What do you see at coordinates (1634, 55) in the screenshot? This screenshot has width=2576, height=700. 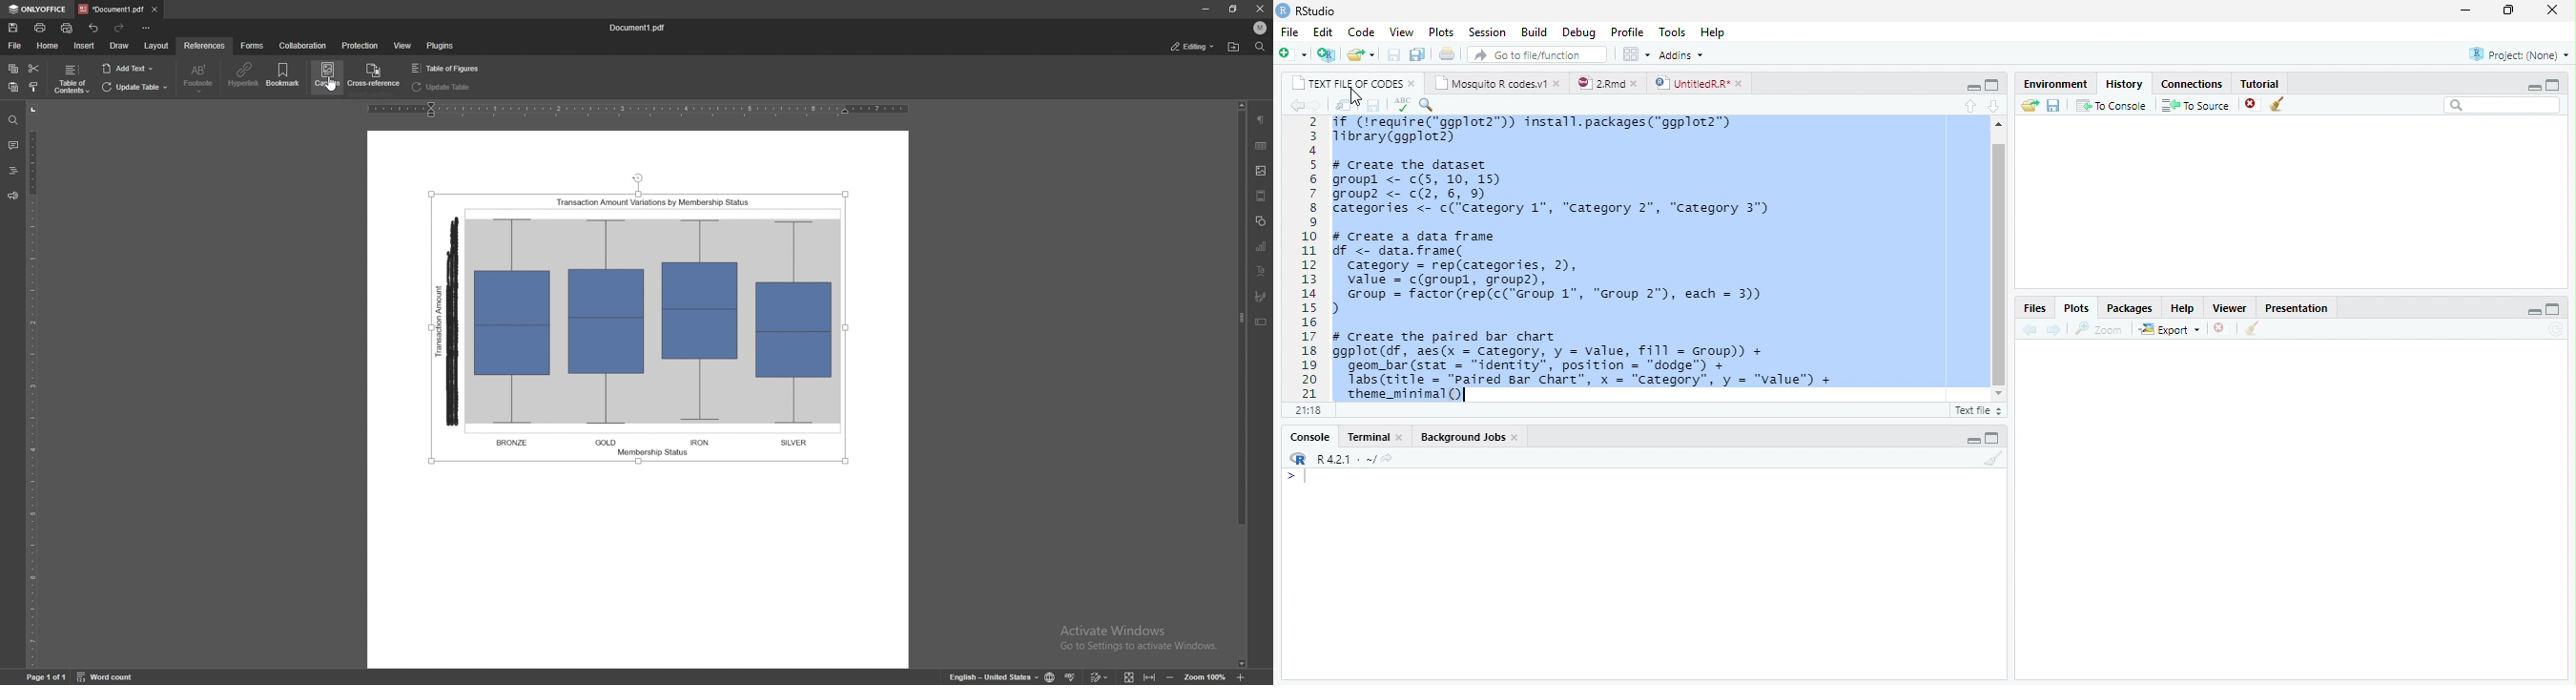 I see `workspace panes` at bounding box center [1634, 55].